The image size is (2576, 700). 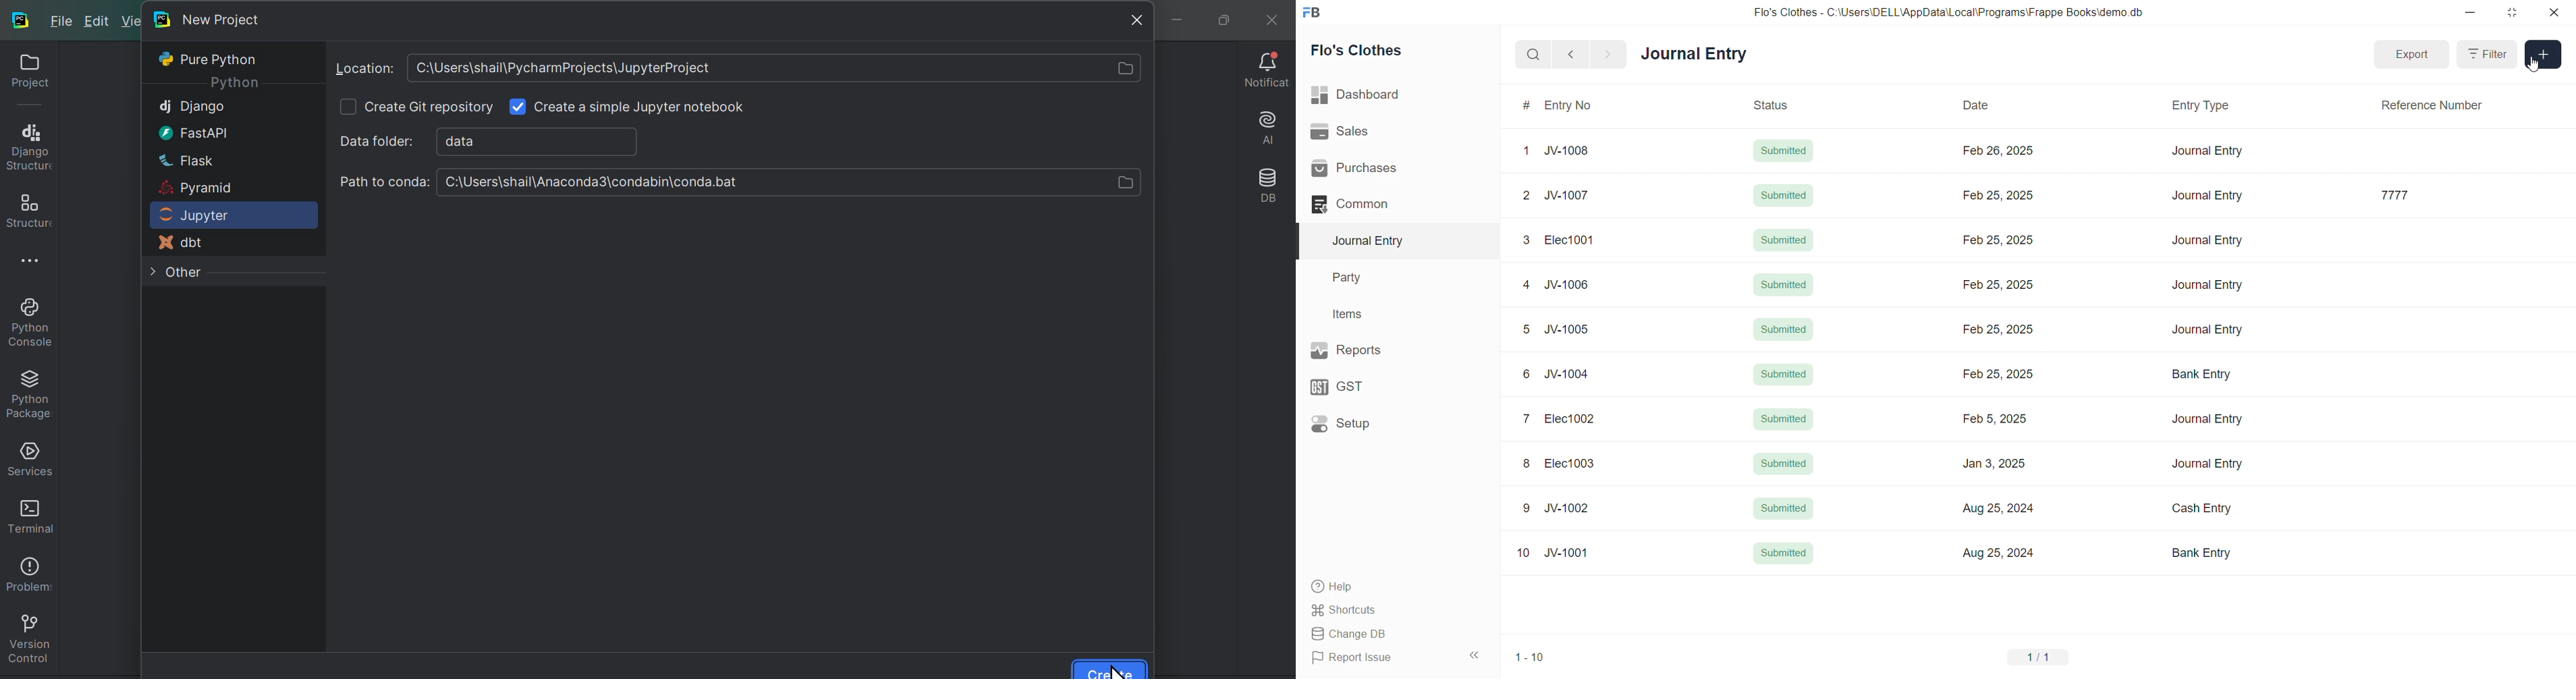 I want to click on Cash Entry, so click(x=2199, y=508).